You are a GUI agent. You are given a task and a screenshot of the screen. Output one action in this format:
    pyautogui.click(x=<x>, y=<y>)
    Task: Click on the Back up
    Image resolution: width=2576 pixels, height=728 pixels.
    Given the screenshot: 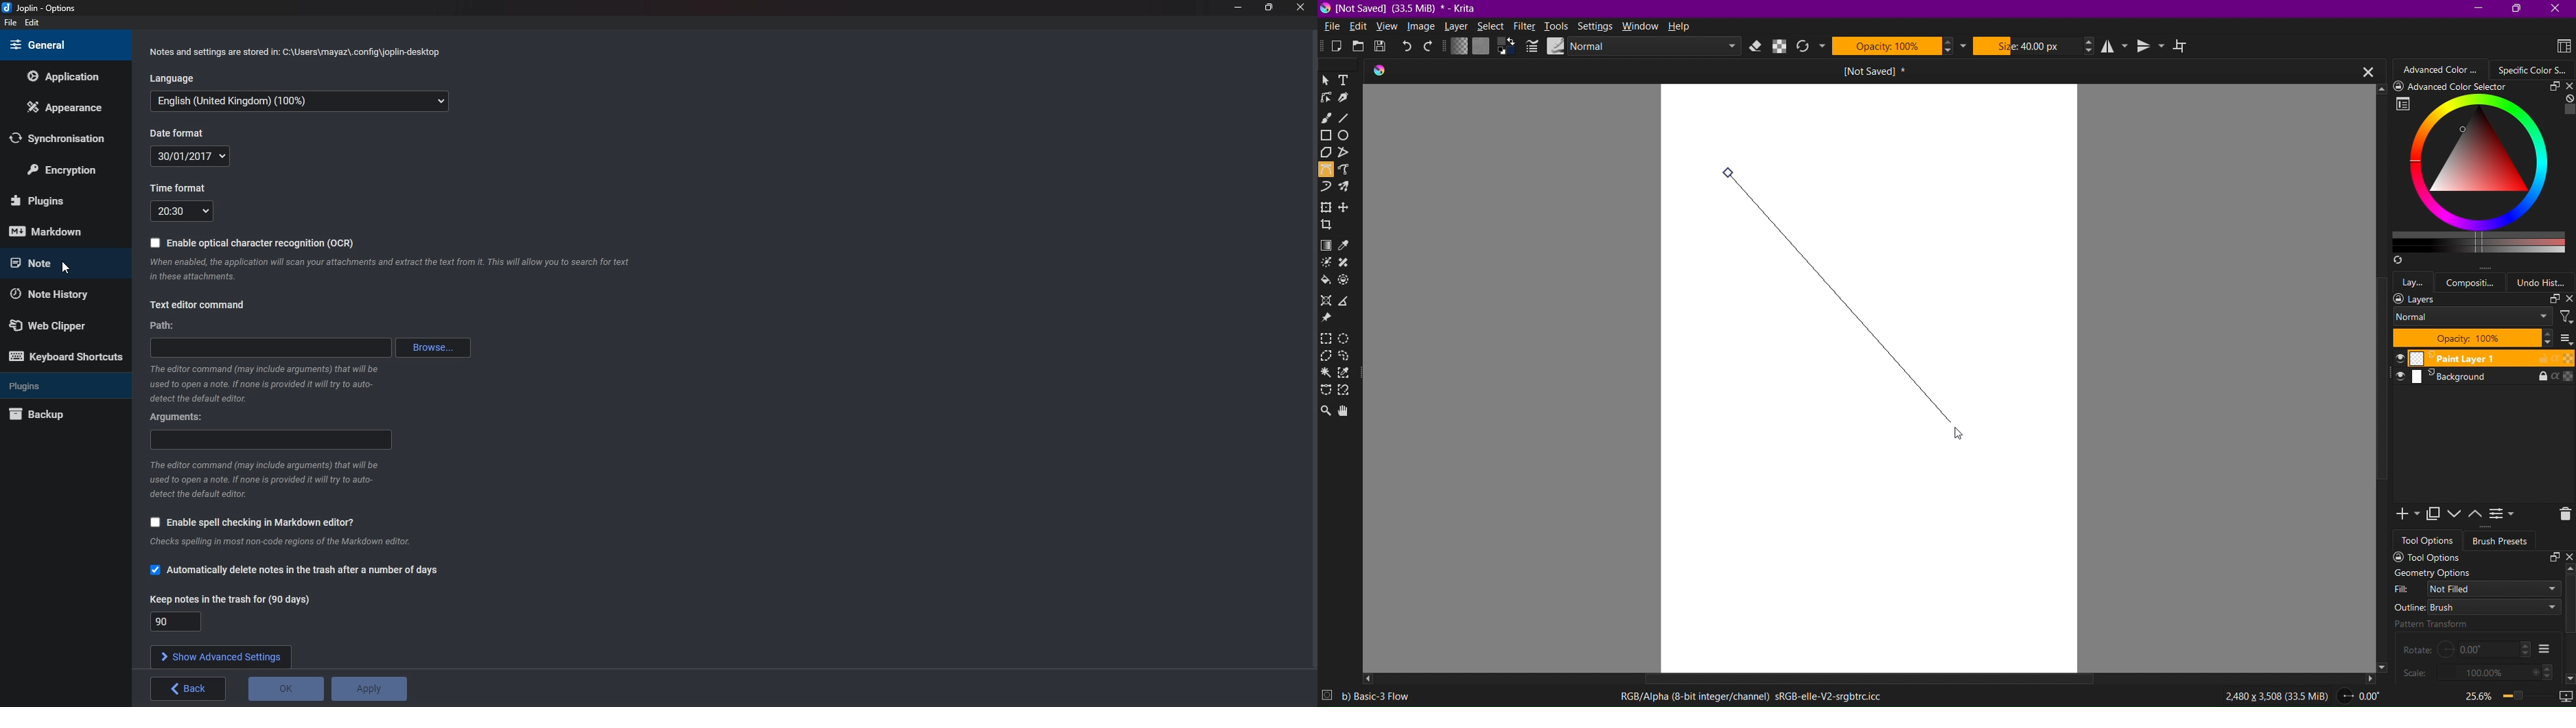 What is the action you would take?
    pyautogui.click(x=60, y=413)
    